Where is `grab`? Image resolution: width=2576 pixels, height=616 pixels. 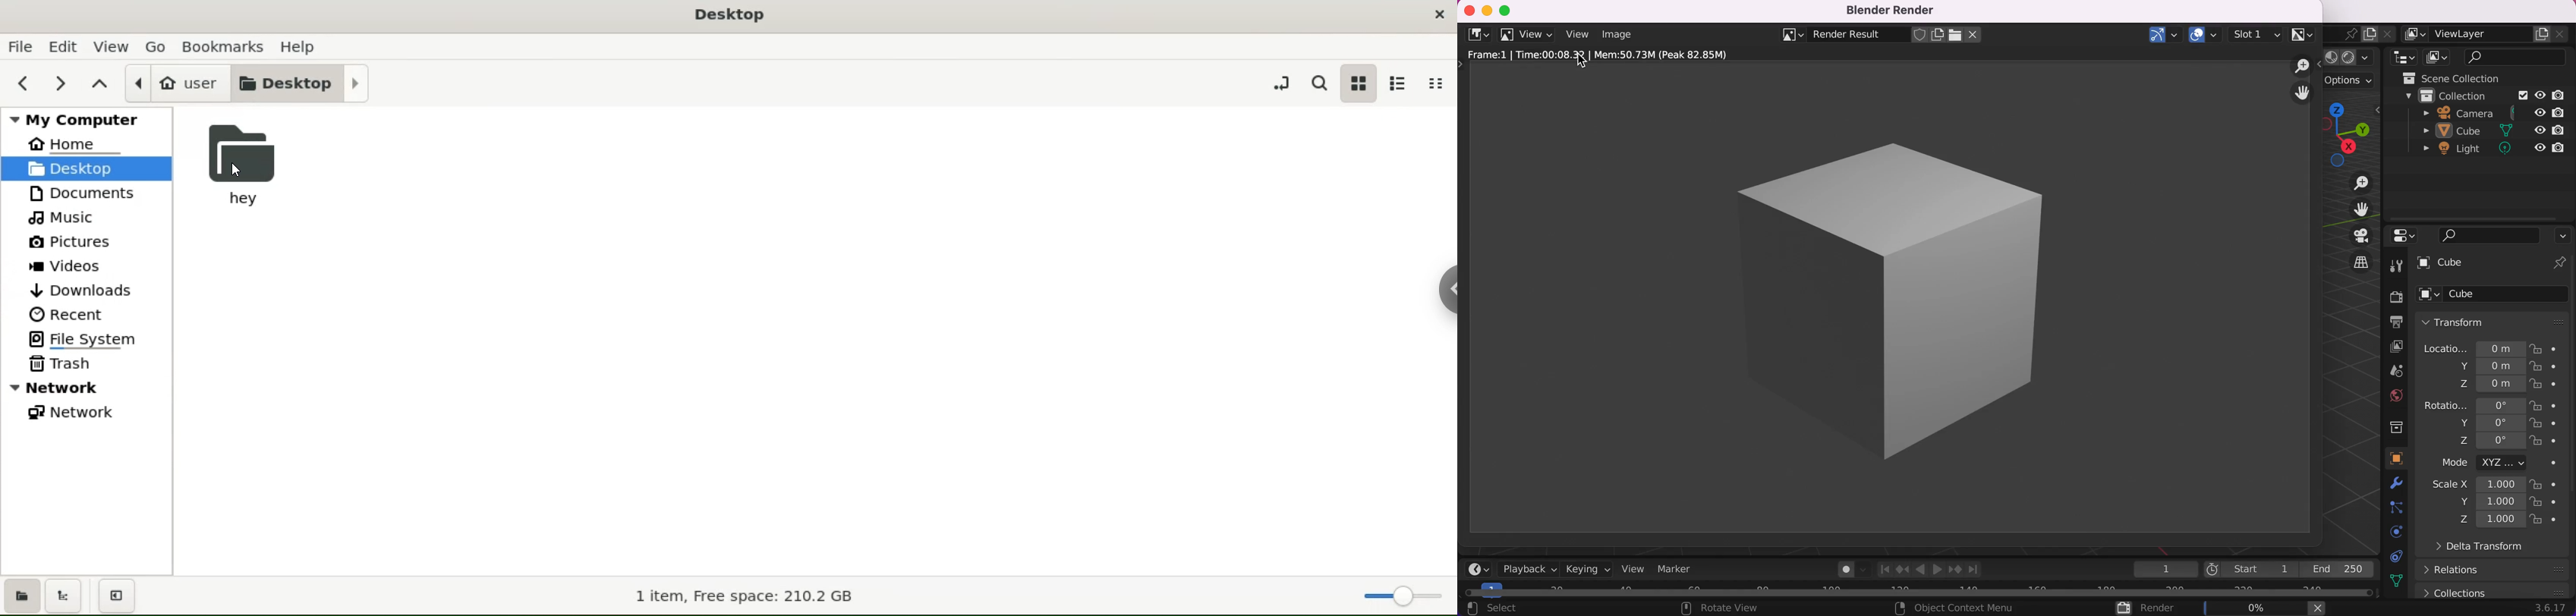 grab is located at coordinates (2302, 92).